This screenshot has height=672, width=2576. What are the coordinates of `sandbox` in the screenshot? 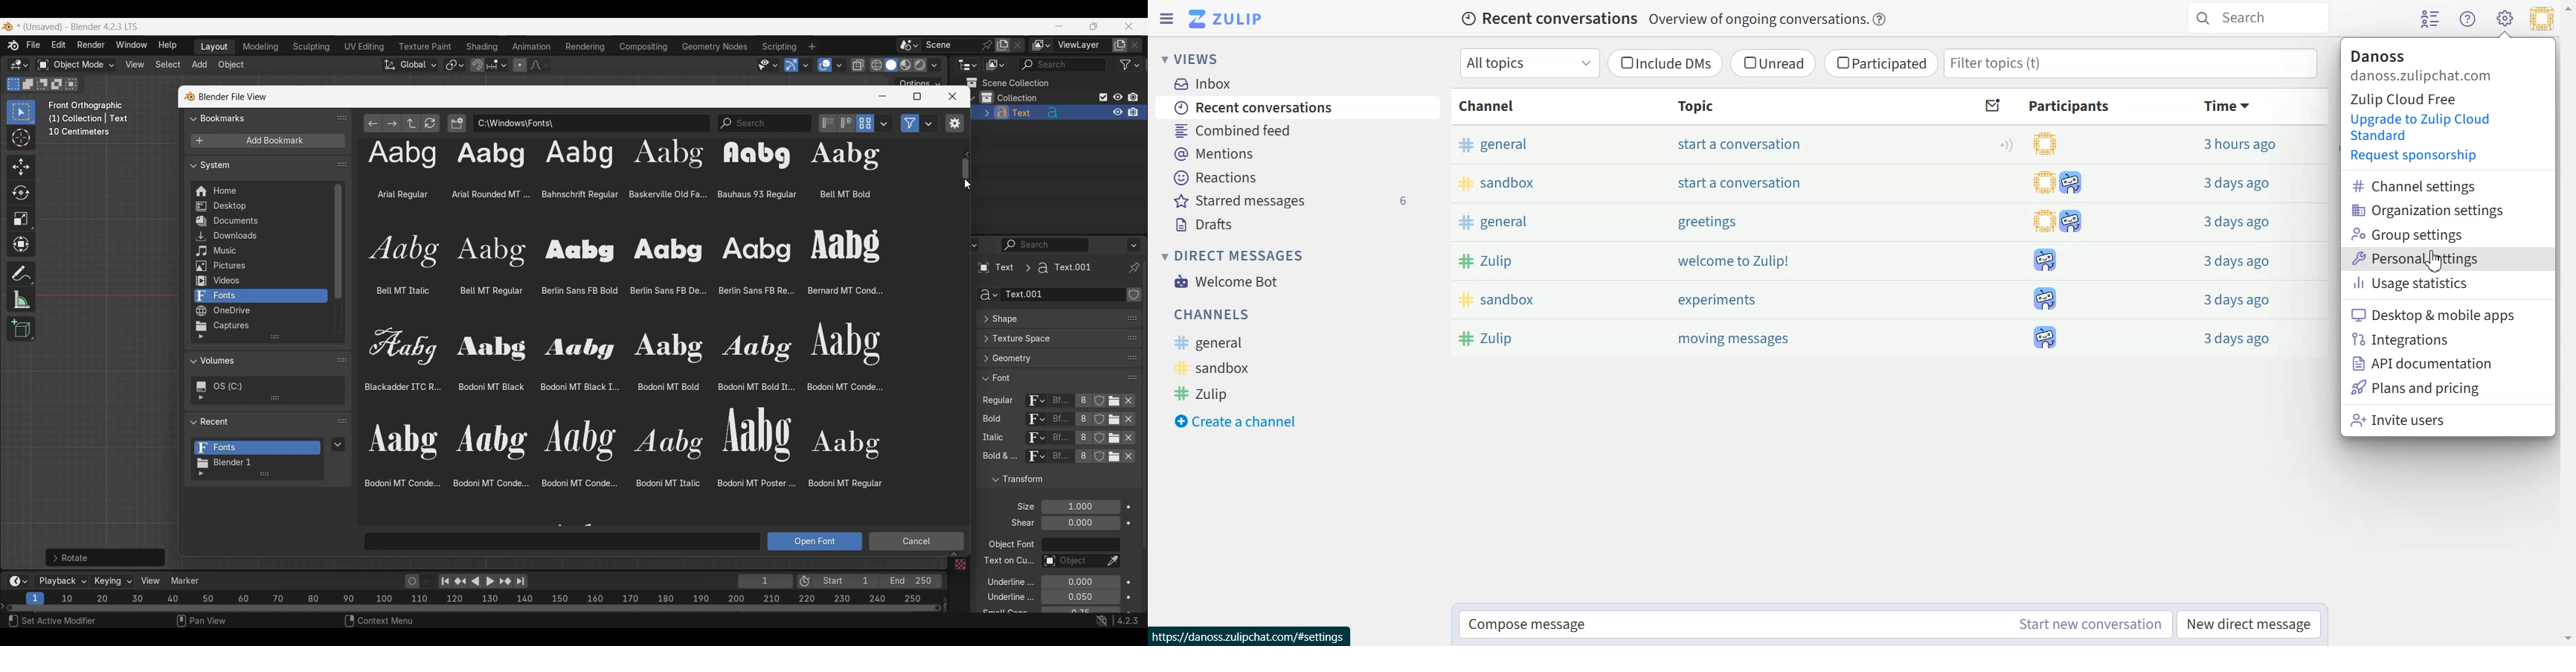 It's located at (1501, 301).